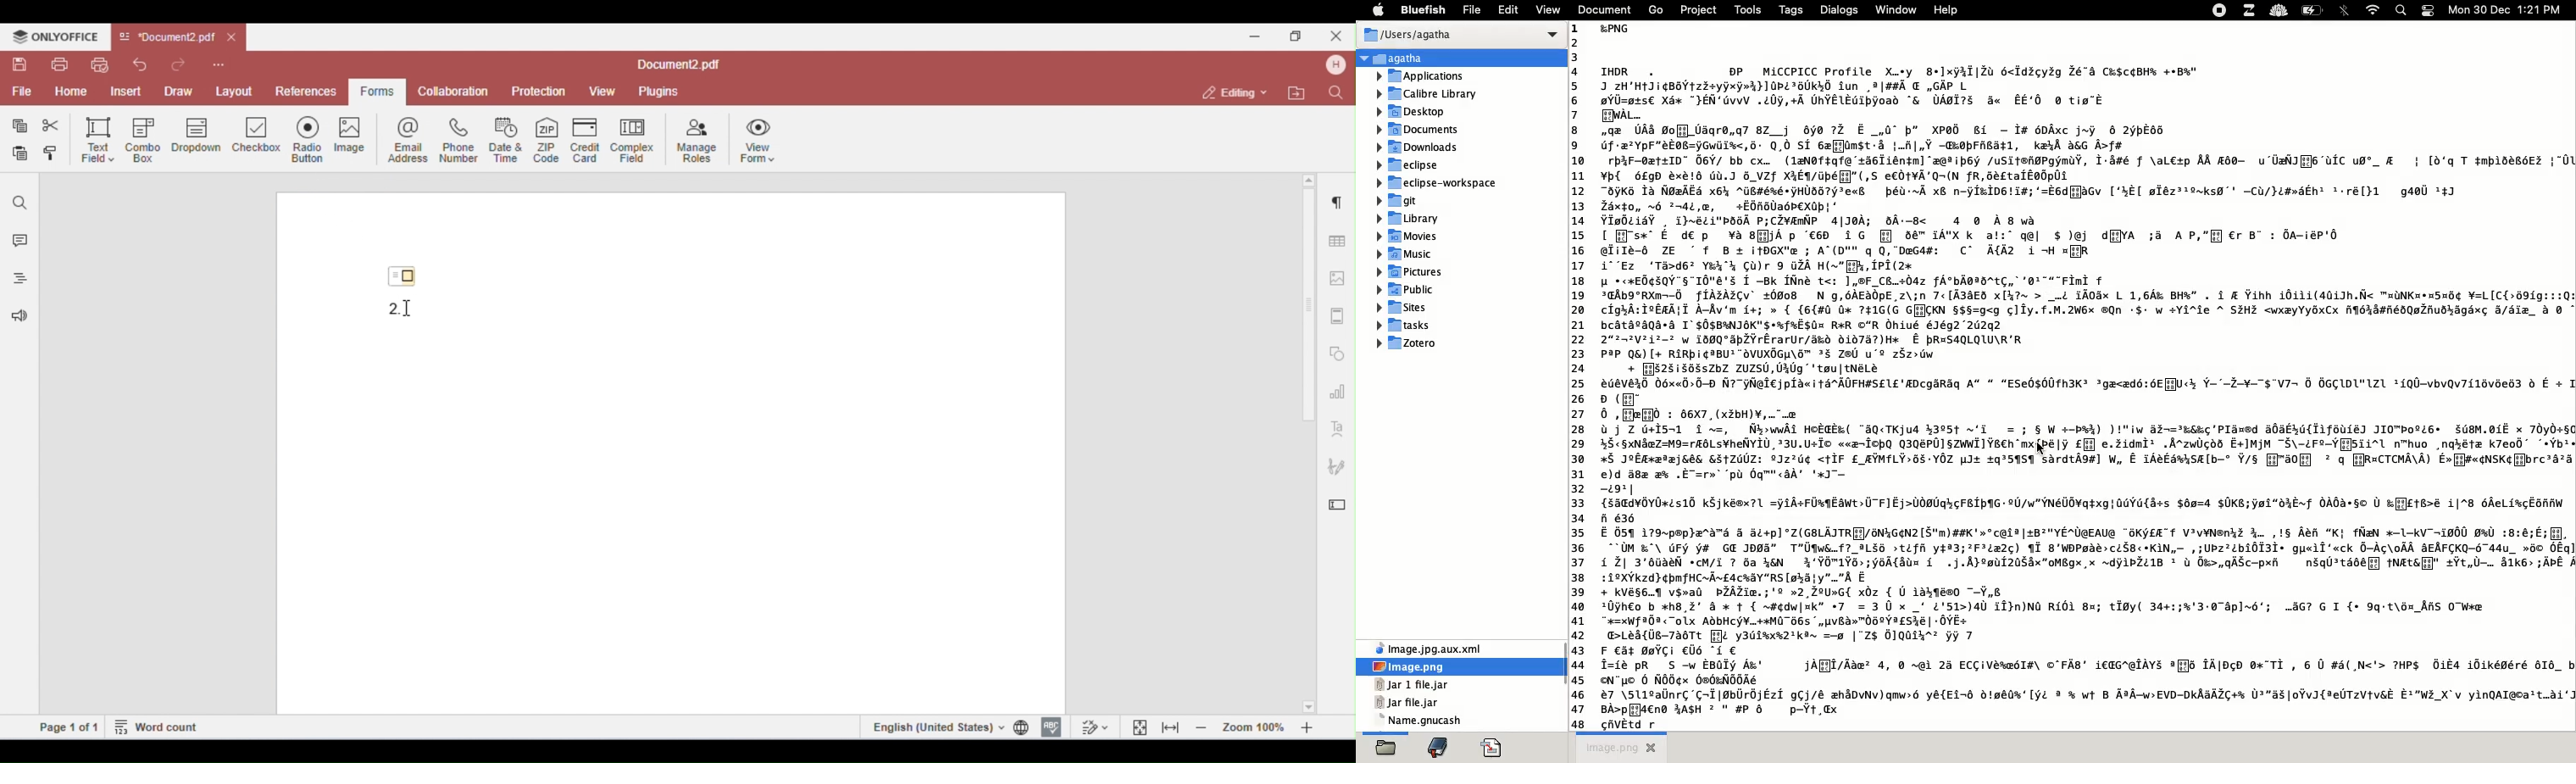 The image size is (2576, 784). Describe the element at coordinates (1472, 11) in the screenshot. I see `file` at that location.